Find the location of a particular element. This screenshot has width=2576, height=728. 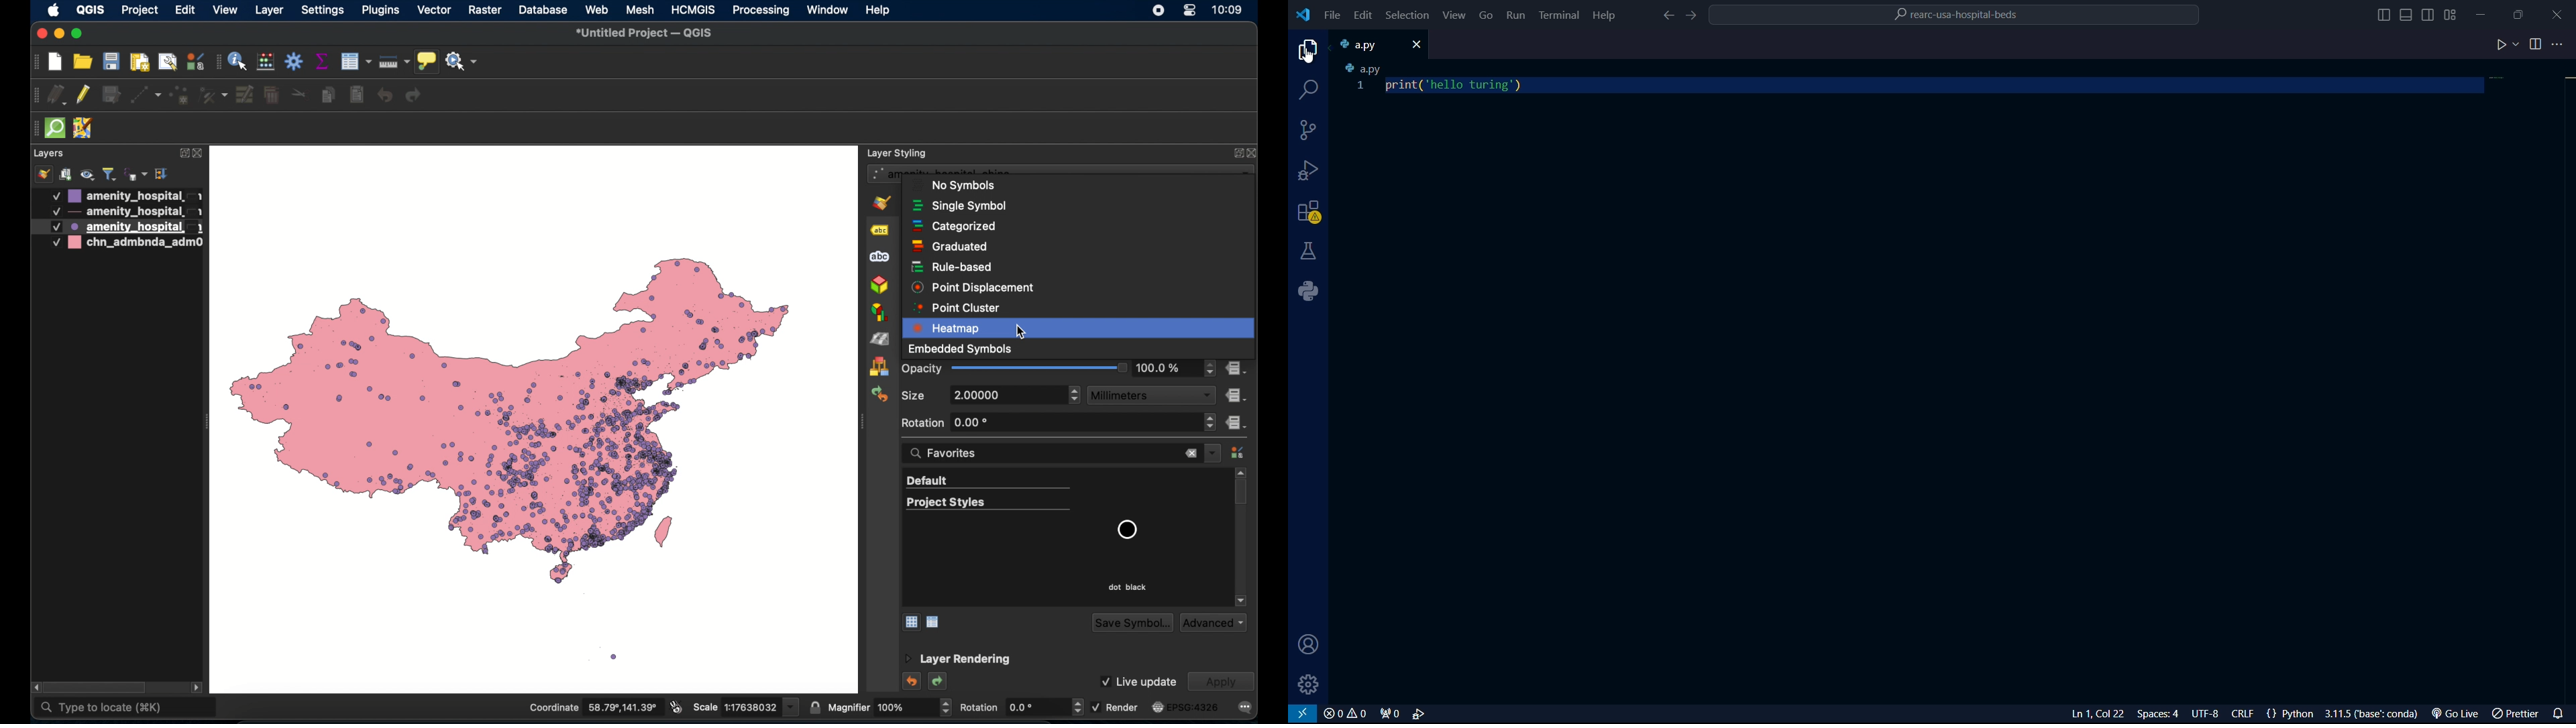

layer 4 is located at coordinates (121, 244).